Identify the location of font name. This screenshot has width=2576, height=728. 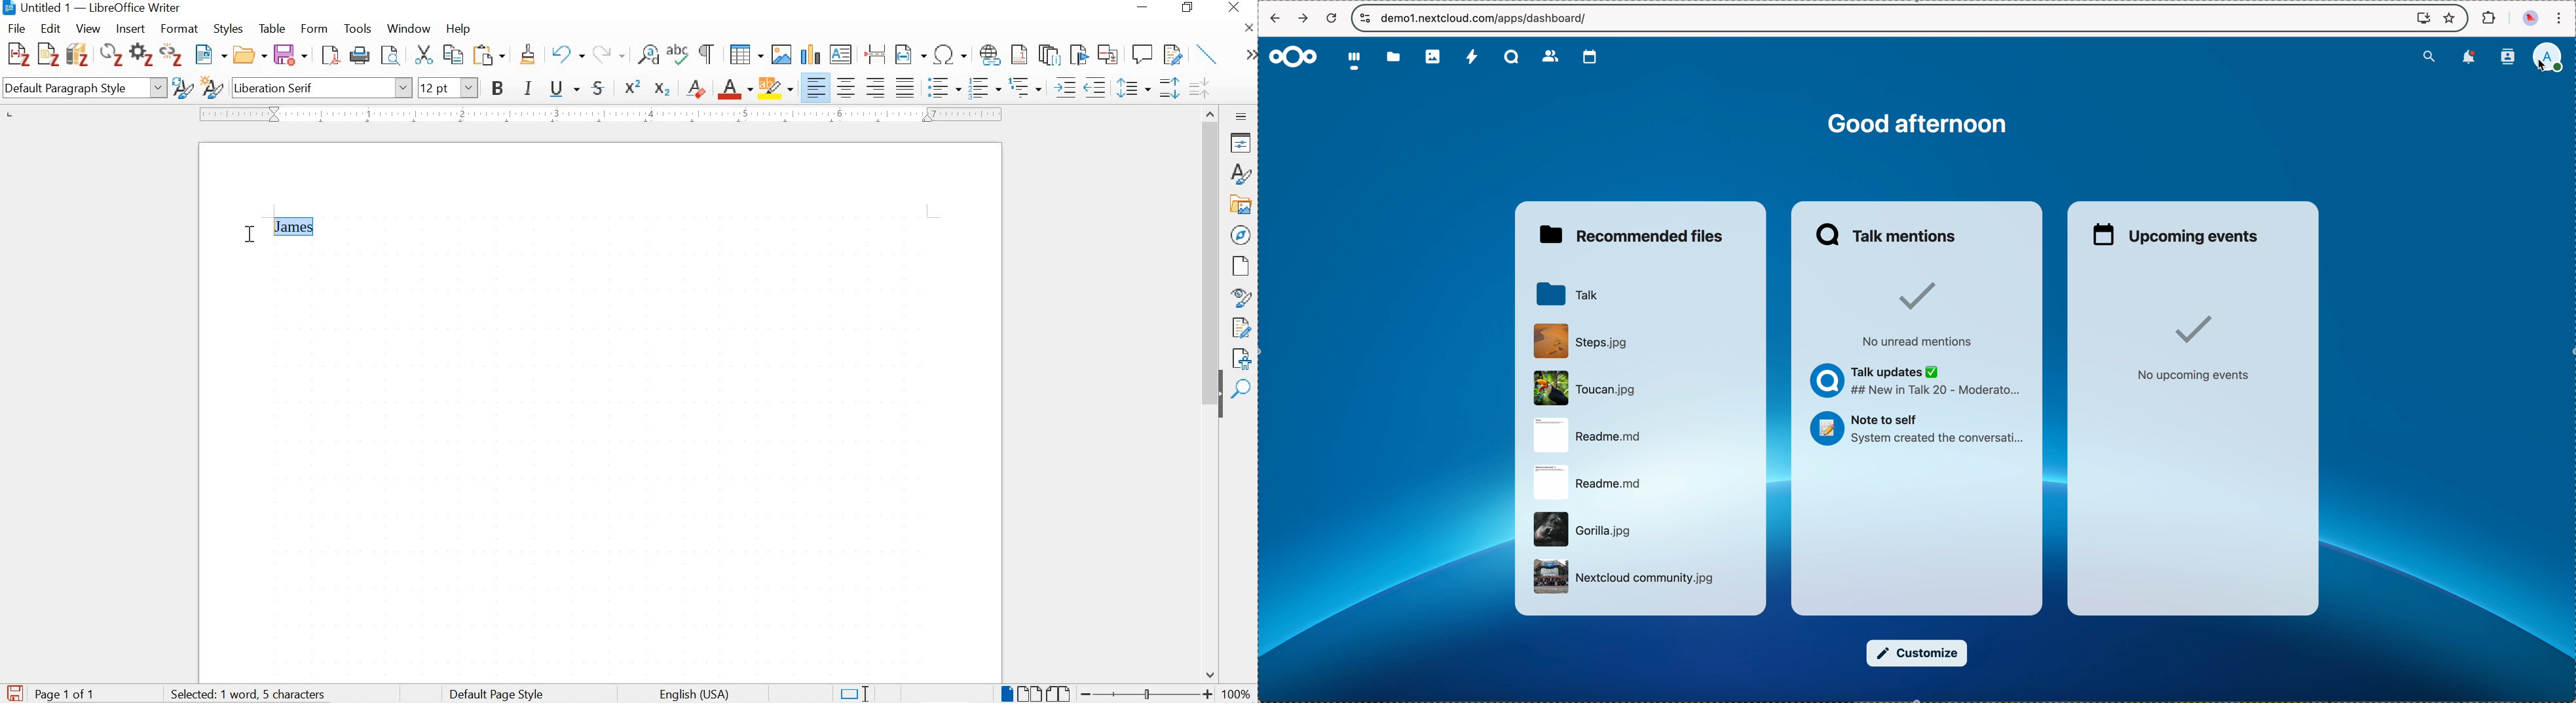
(321, 87).